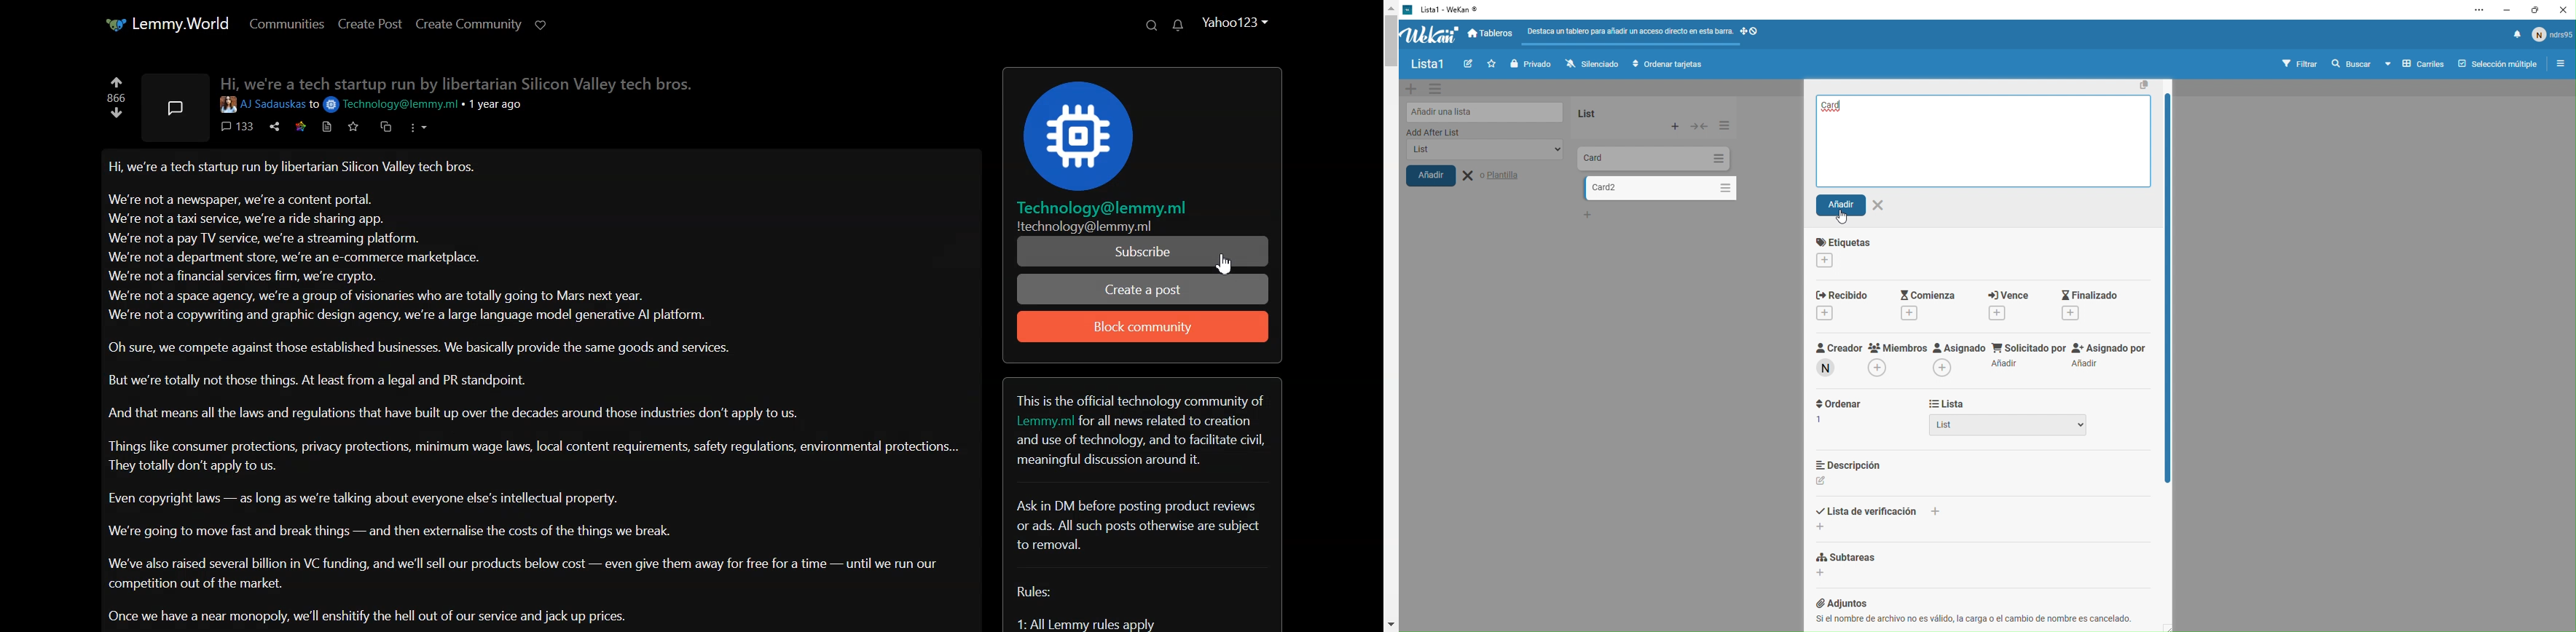 This screenshot has width=2576, height=644. I want to click on Create Post, so click(375, 25).